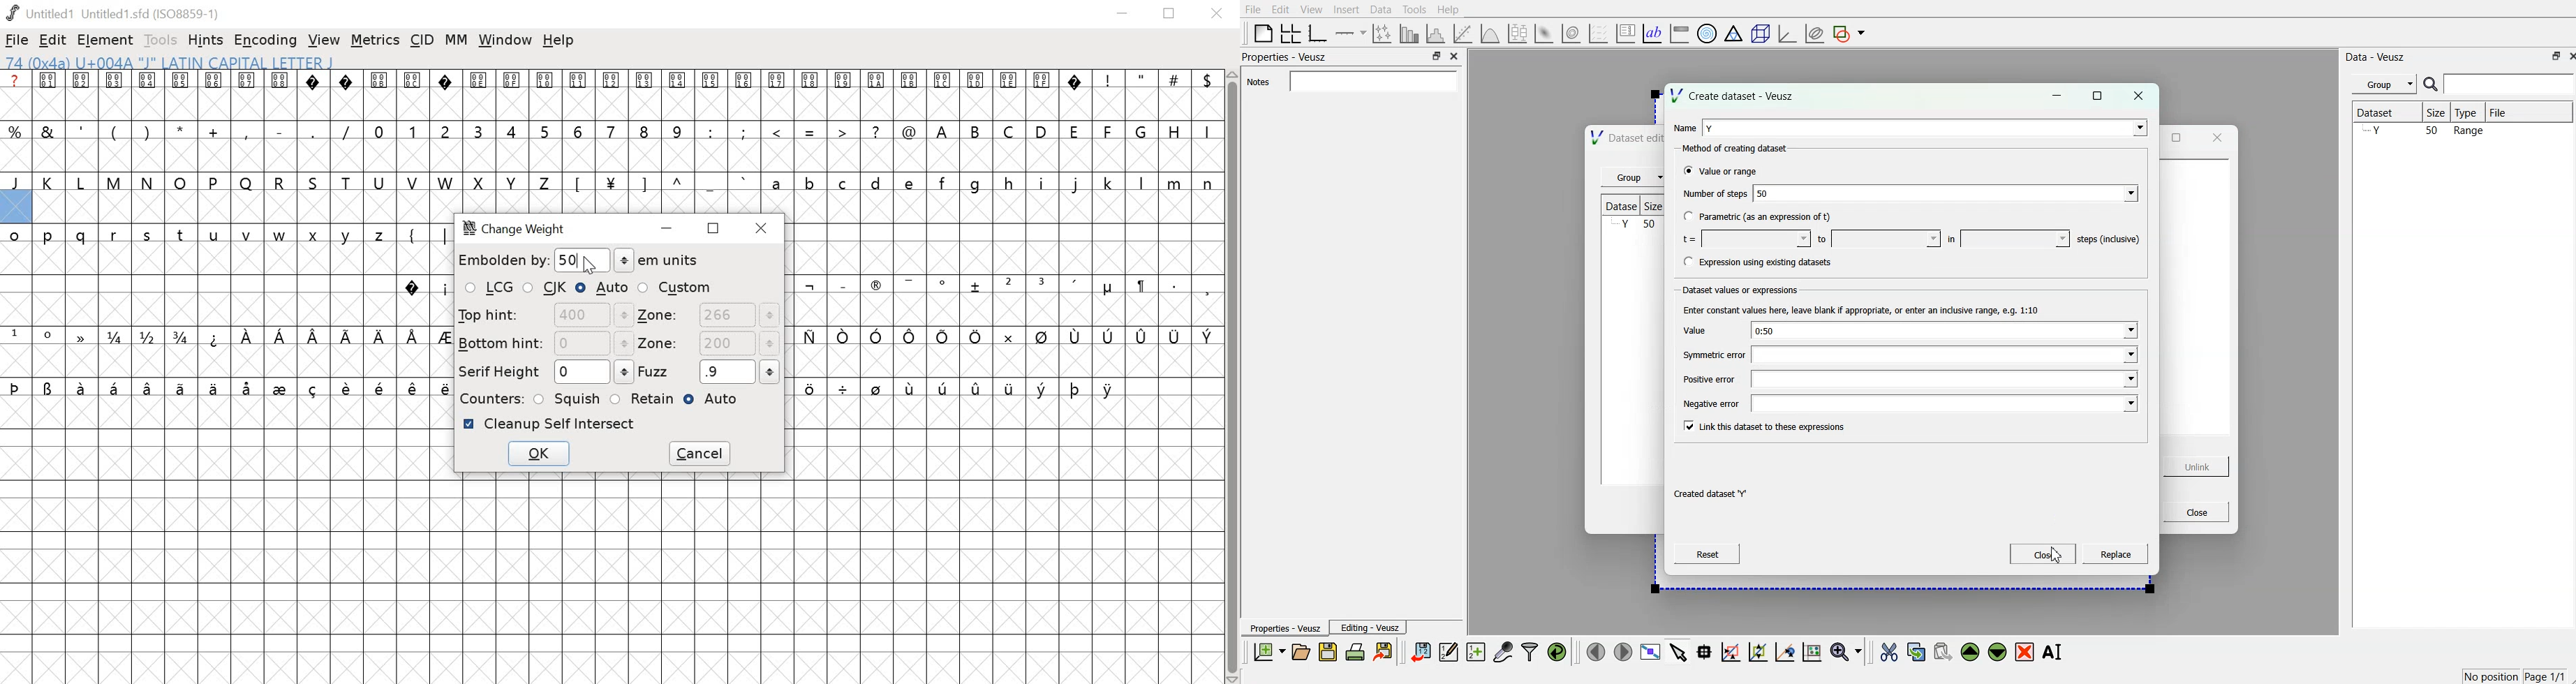 The height and width of the screenshot is (700, 2576). I want to click on Positive error, so click(1710, 379).